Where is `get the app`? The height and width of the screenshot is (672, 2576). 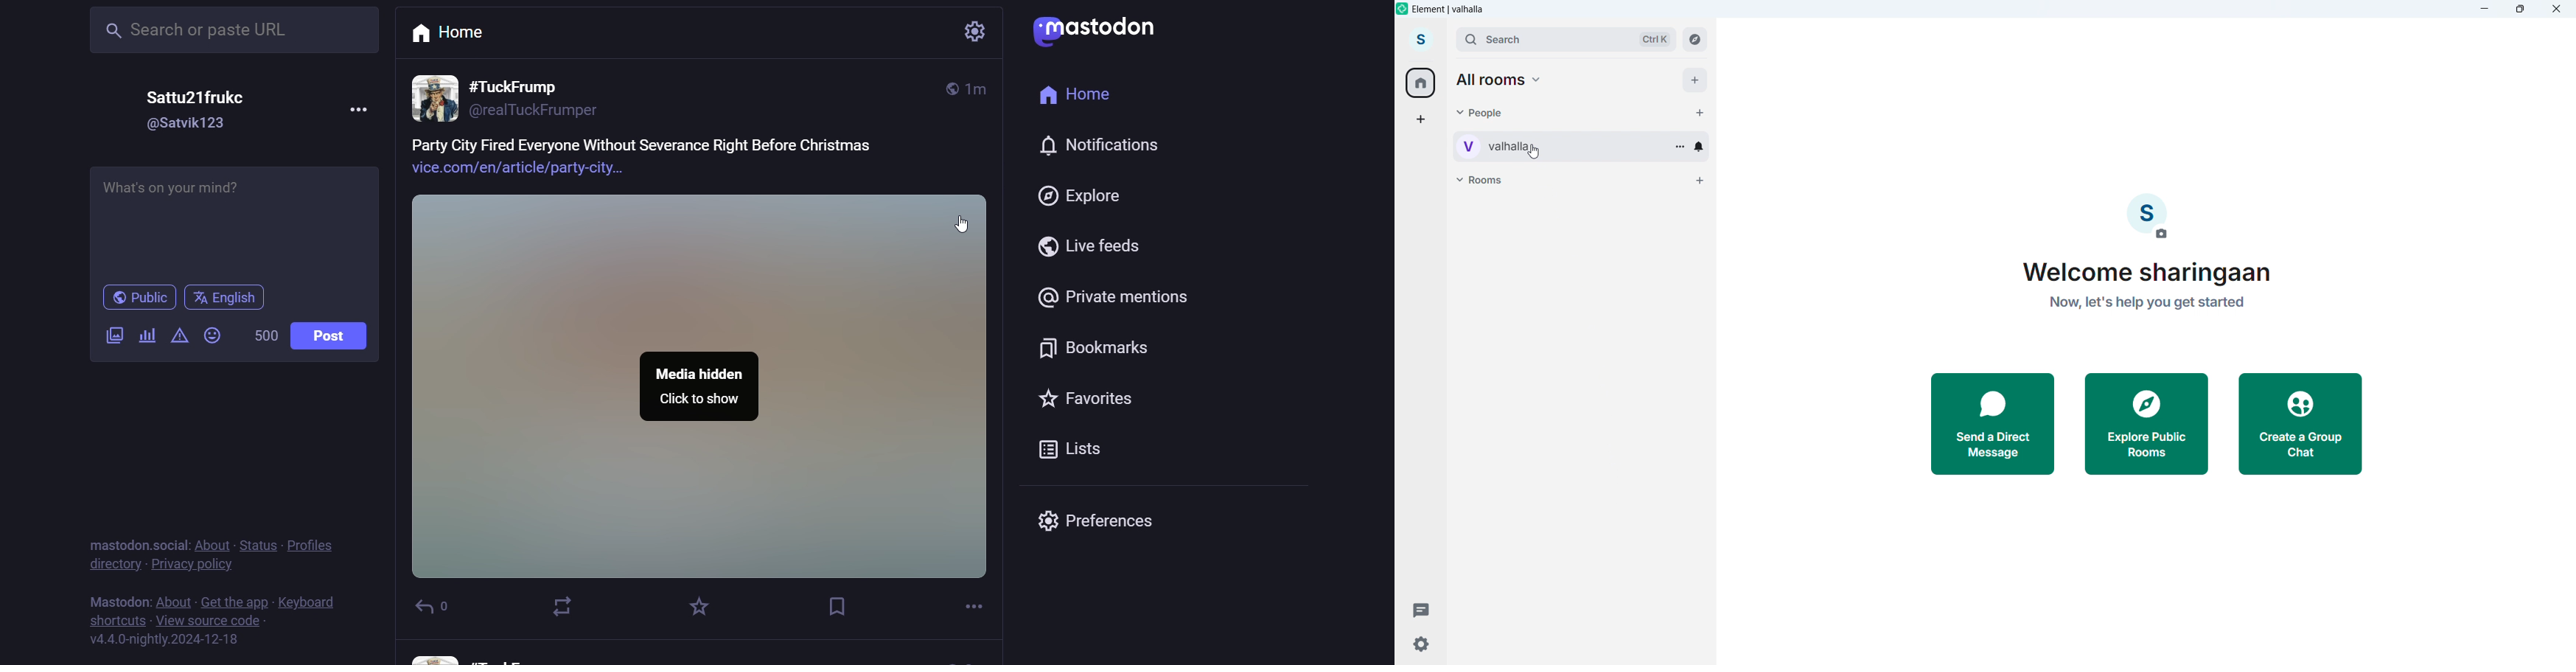
get the app is located at coordinates (233, 597).